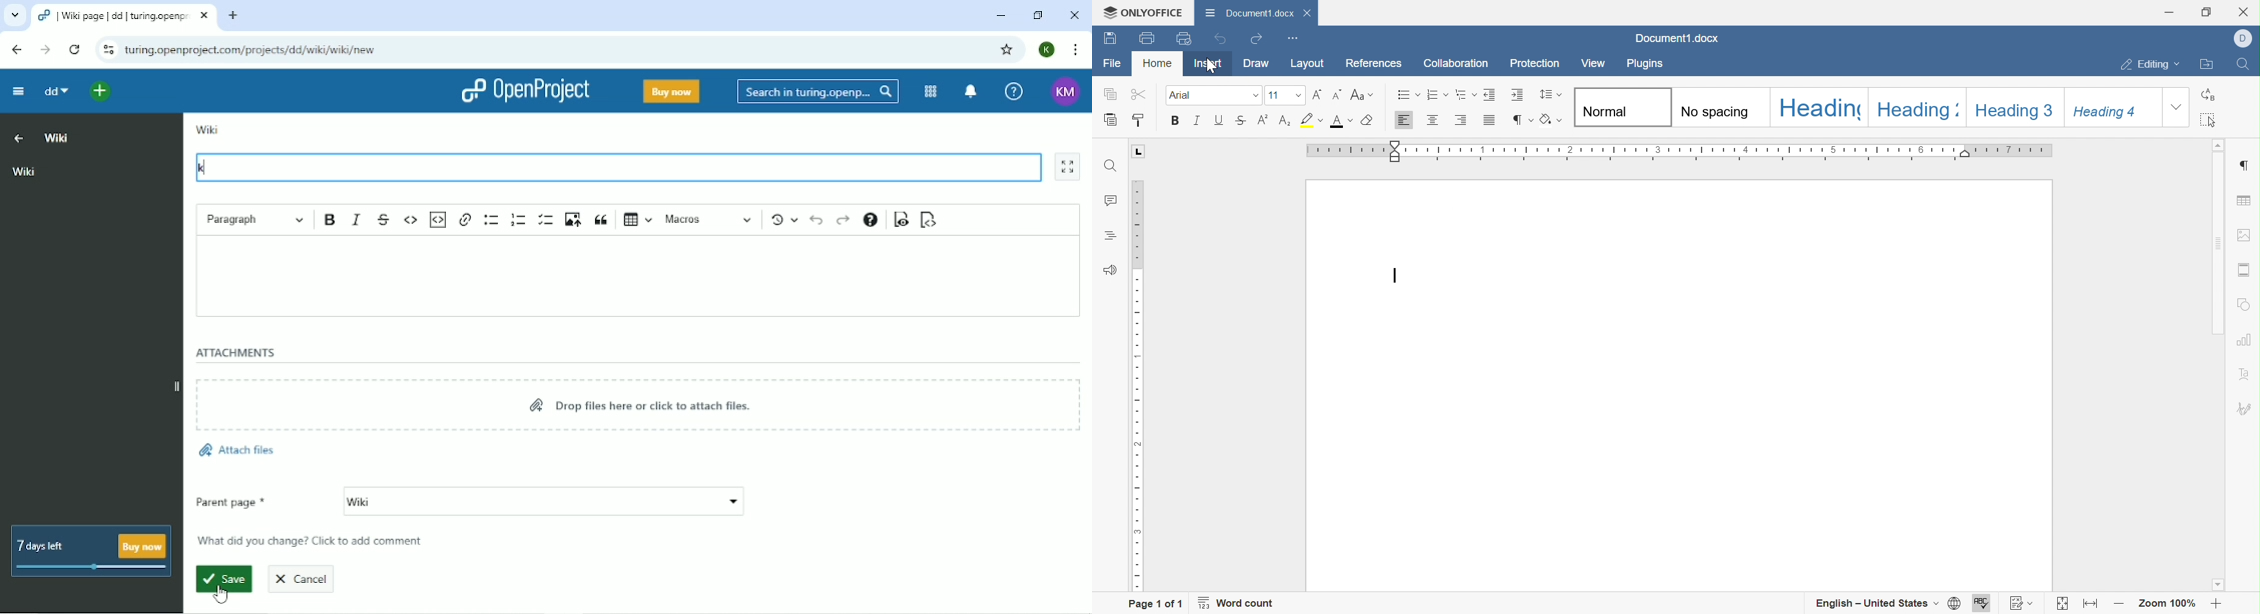 This screenshot has height=616, width=2268. Describe the element at coordinates (2210, 94) in the screenshot. I see `Replace` at that location.